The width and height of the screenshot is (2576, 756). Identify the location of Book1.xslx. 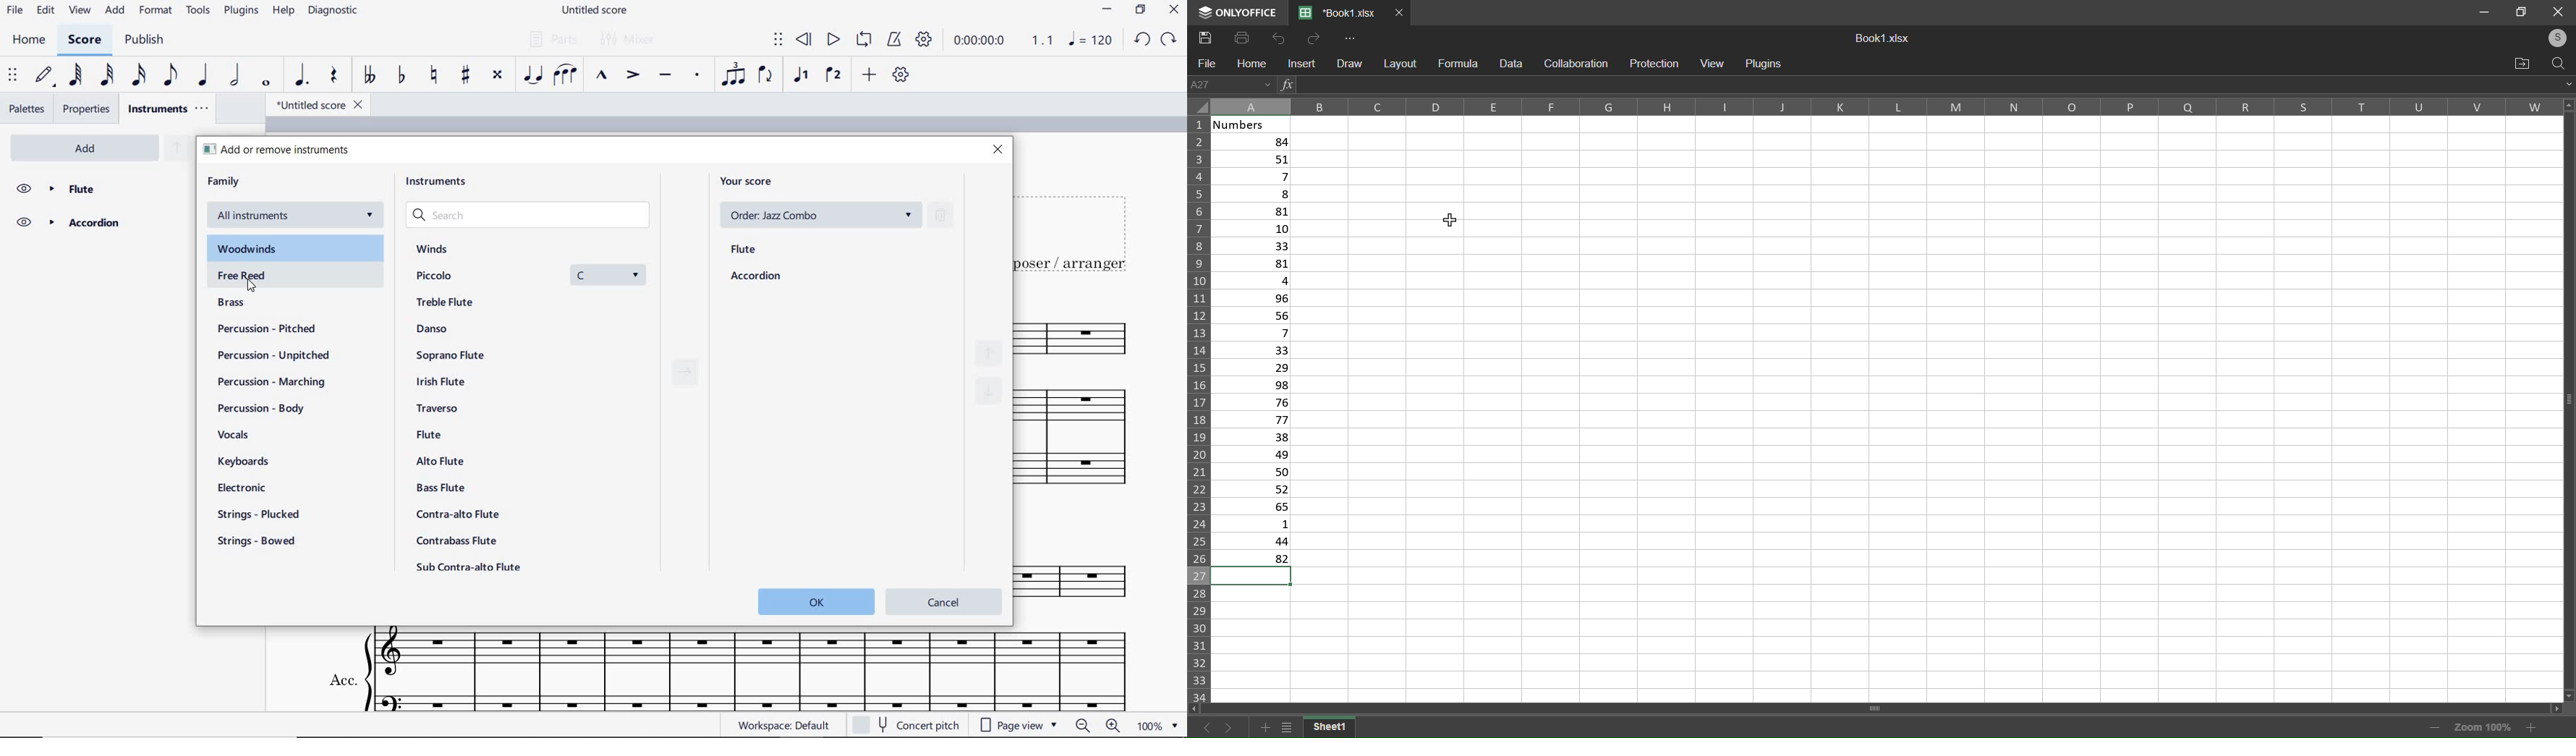
(1886, 37).